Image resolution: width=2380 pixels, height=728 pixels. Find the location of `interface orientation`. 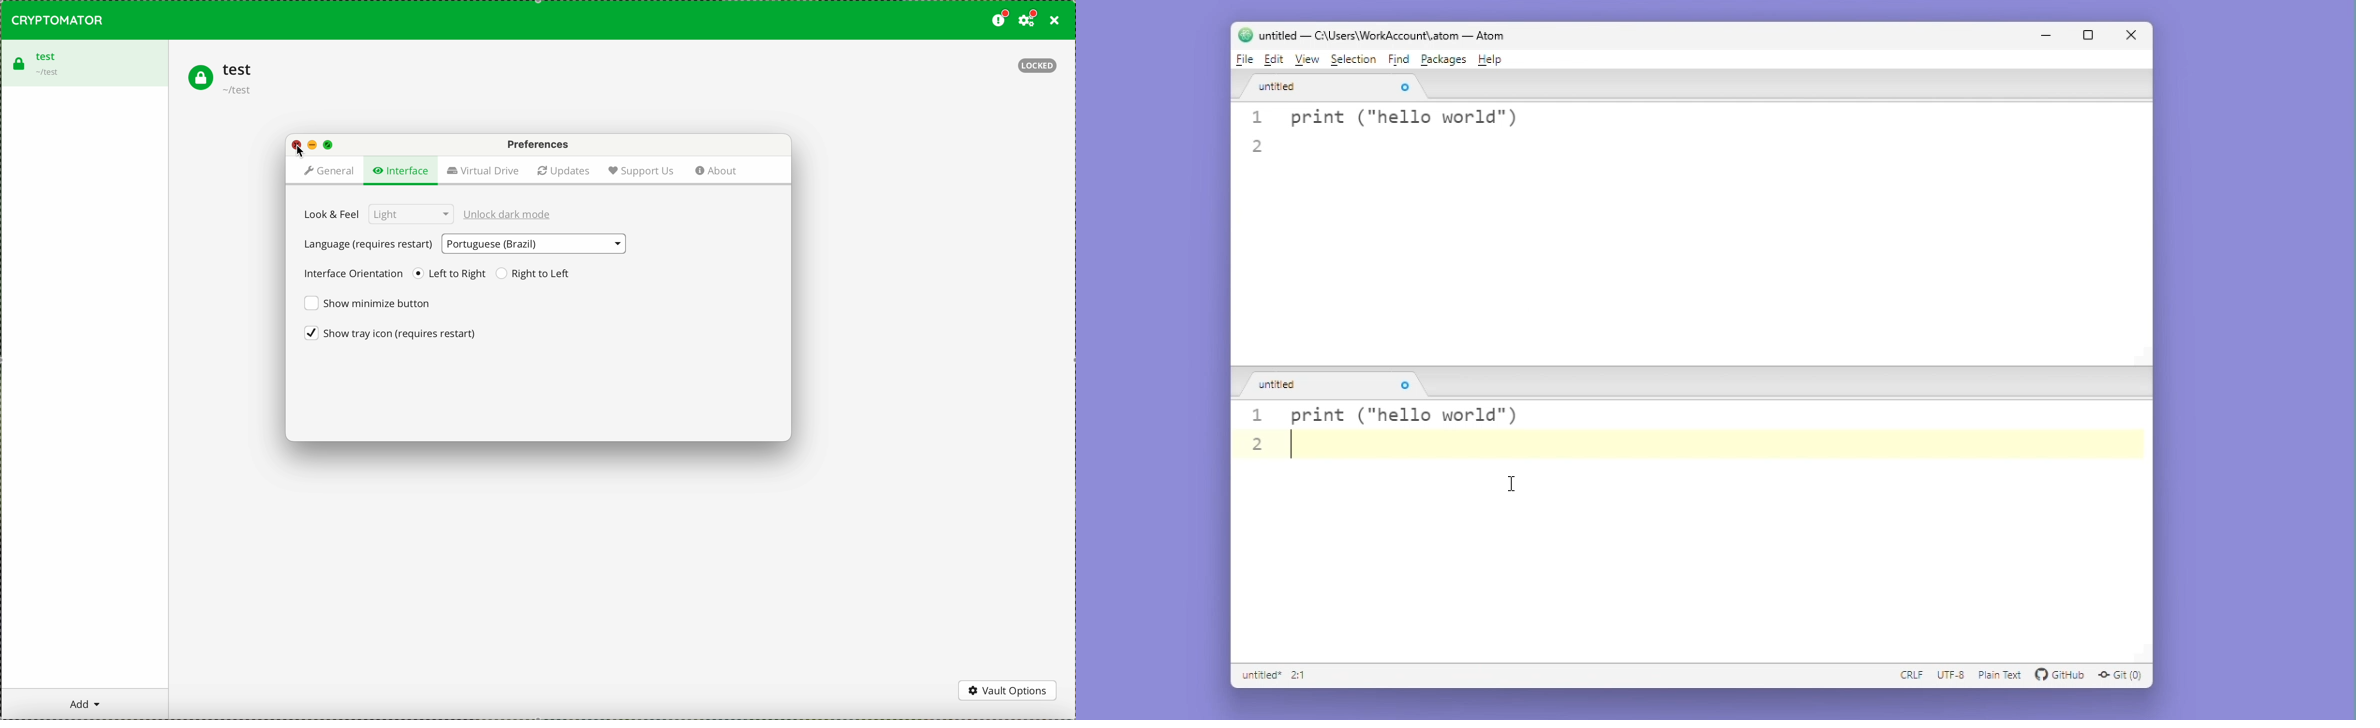

interface orientation is located at coordinates (352, 275).